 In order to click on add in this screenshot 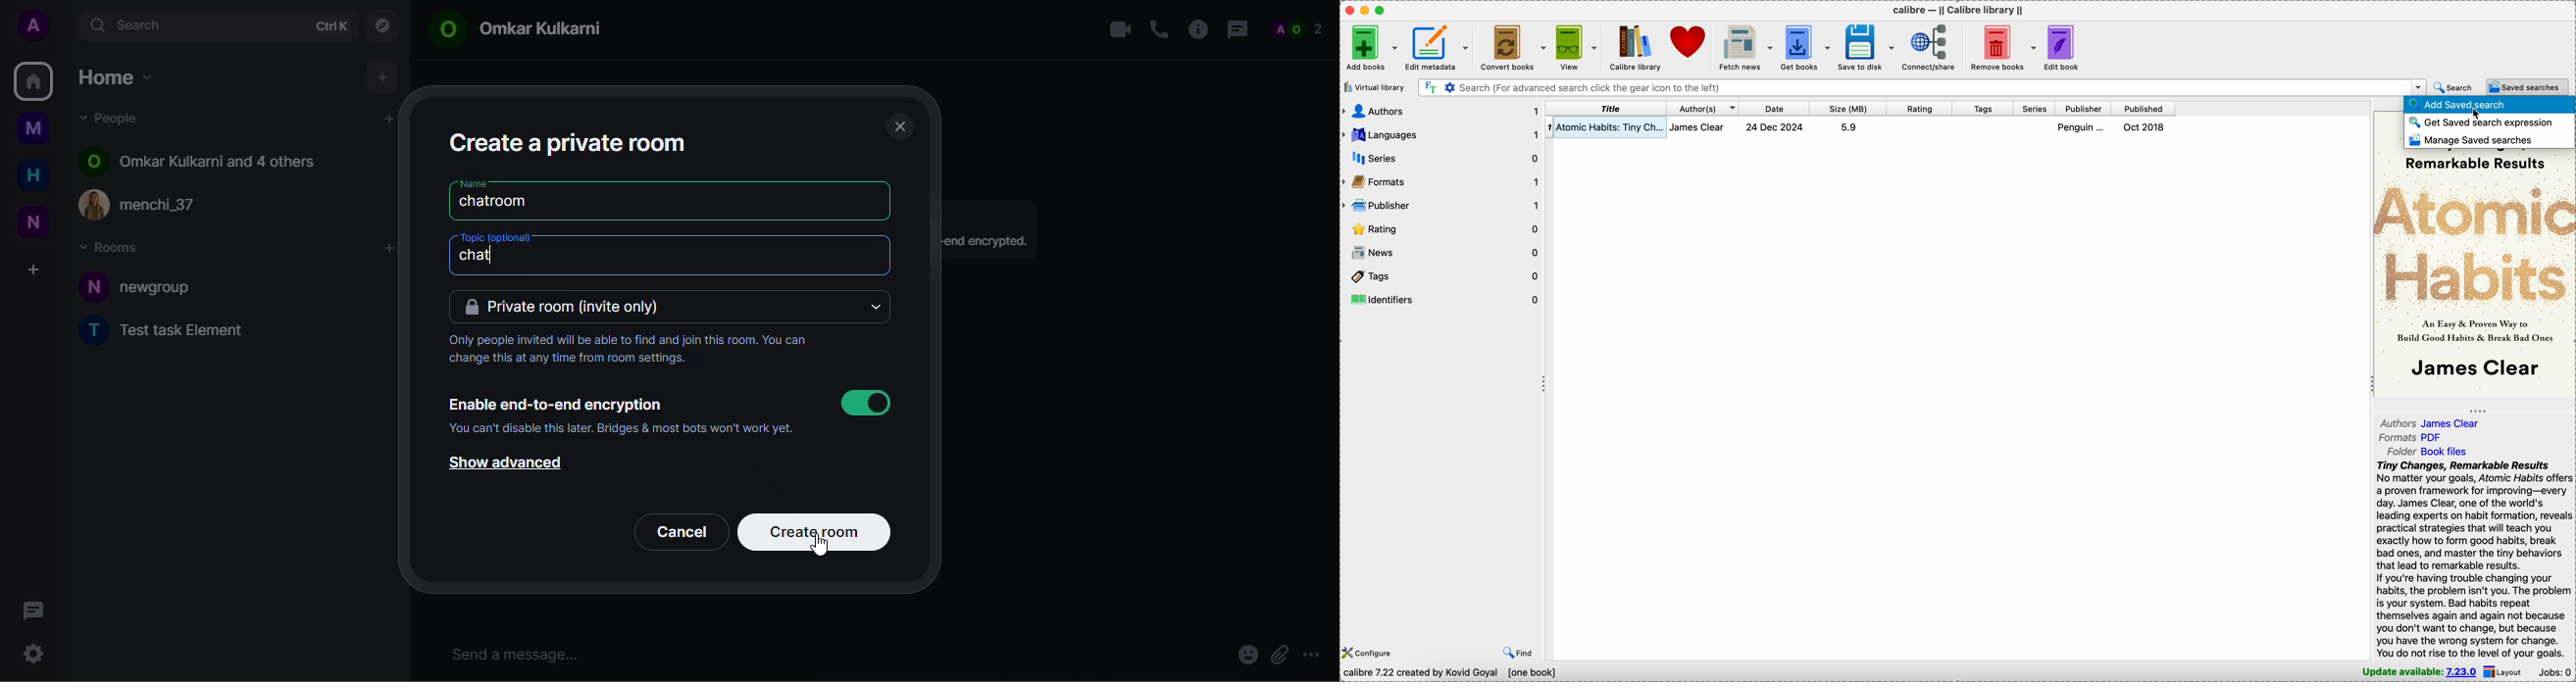, I will do `click(390, 249)`.